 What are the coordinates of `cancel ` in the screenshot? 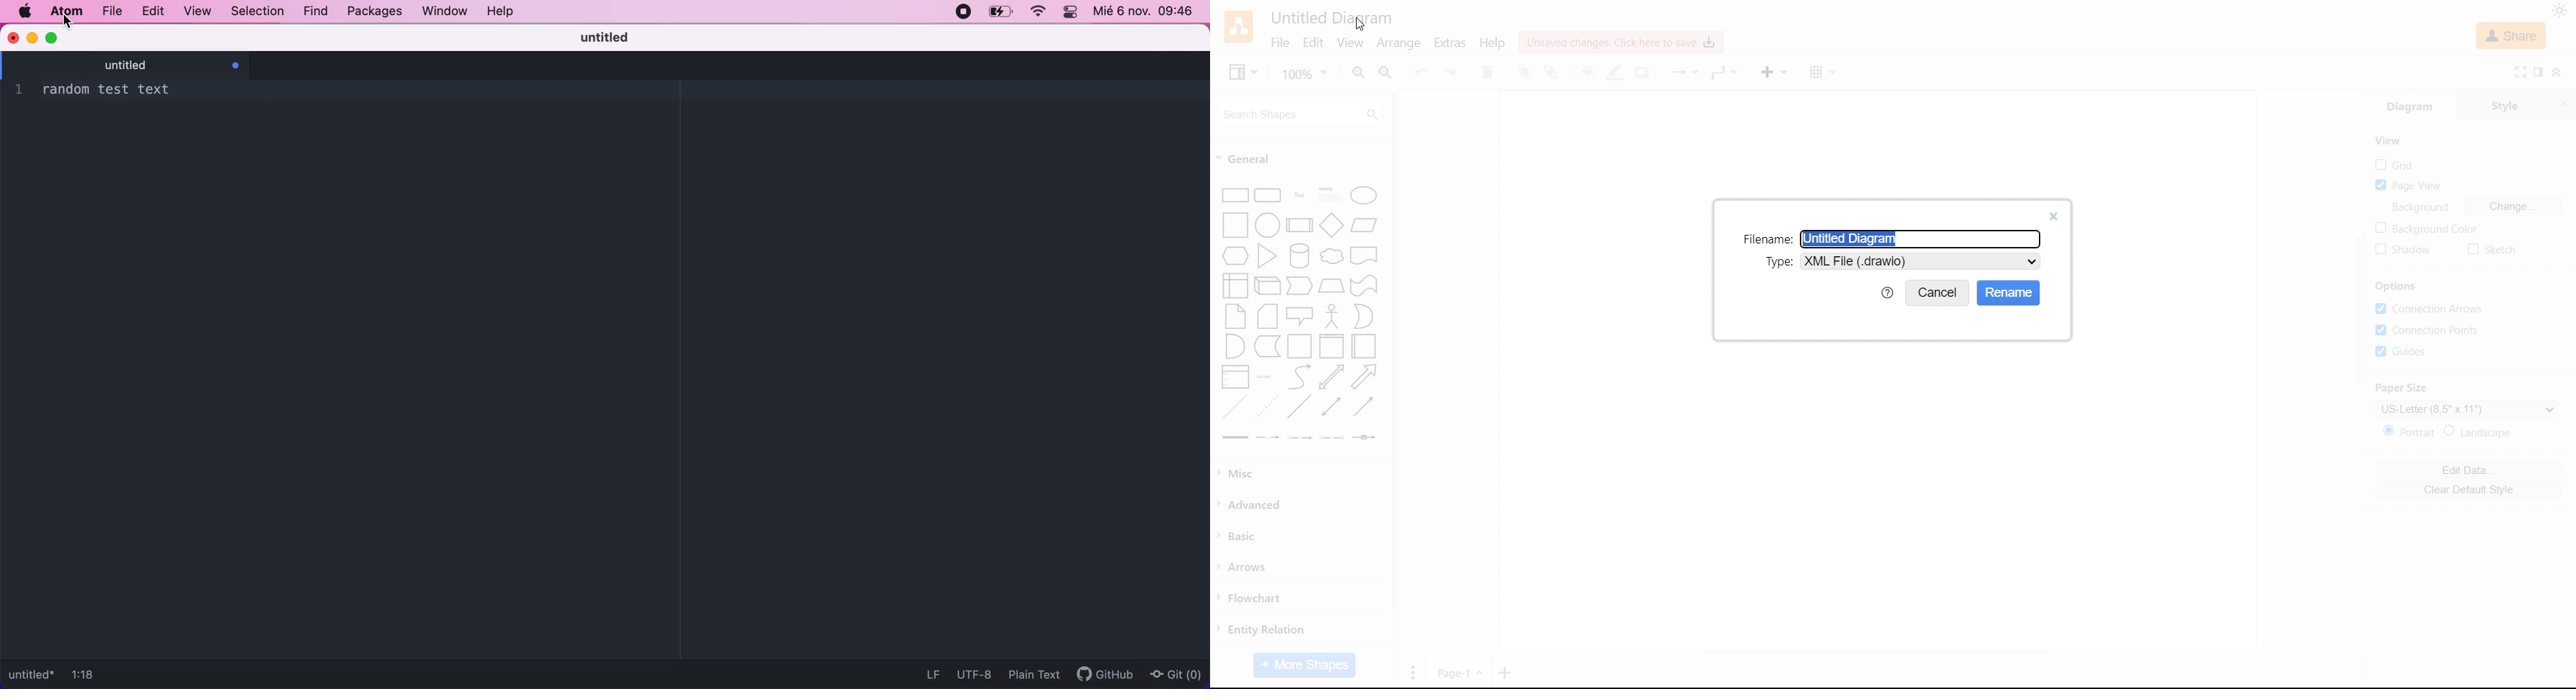 It's located at (1938, 293).